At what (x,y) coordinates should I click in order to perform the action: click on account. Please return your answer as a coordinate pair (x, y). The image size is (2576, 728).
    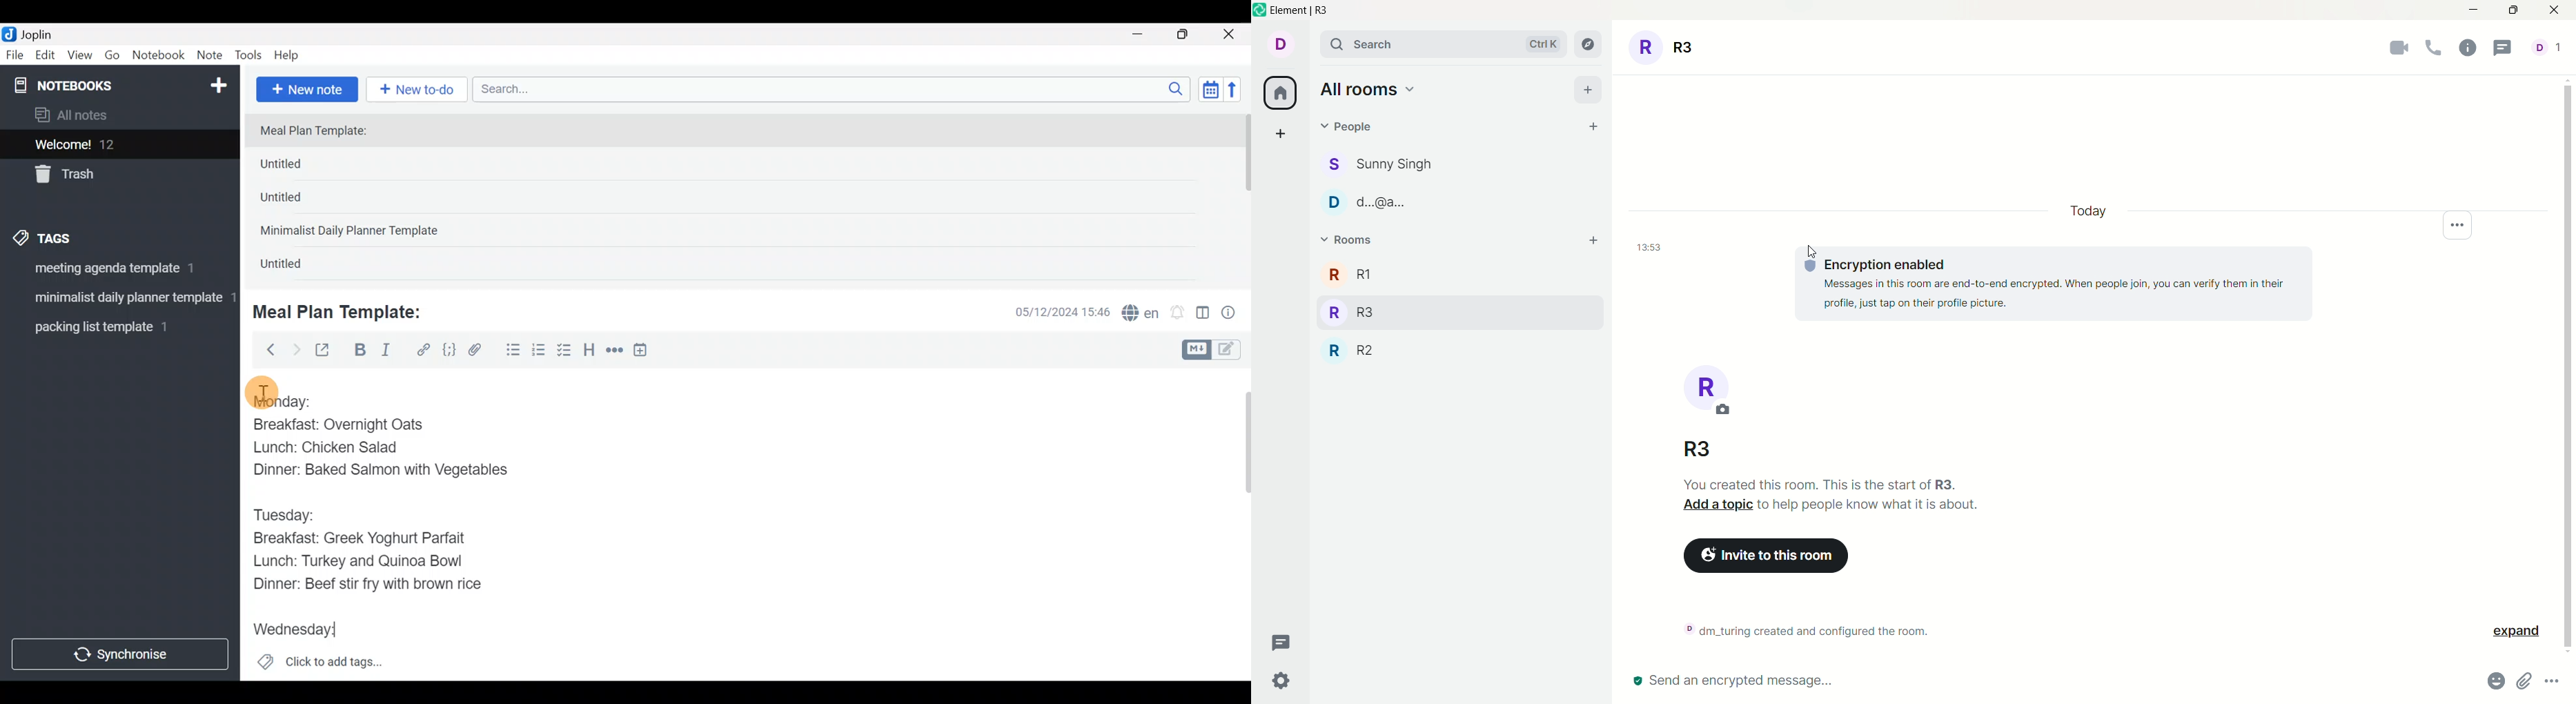
    Looking at the image, I should click on (2552, 54).